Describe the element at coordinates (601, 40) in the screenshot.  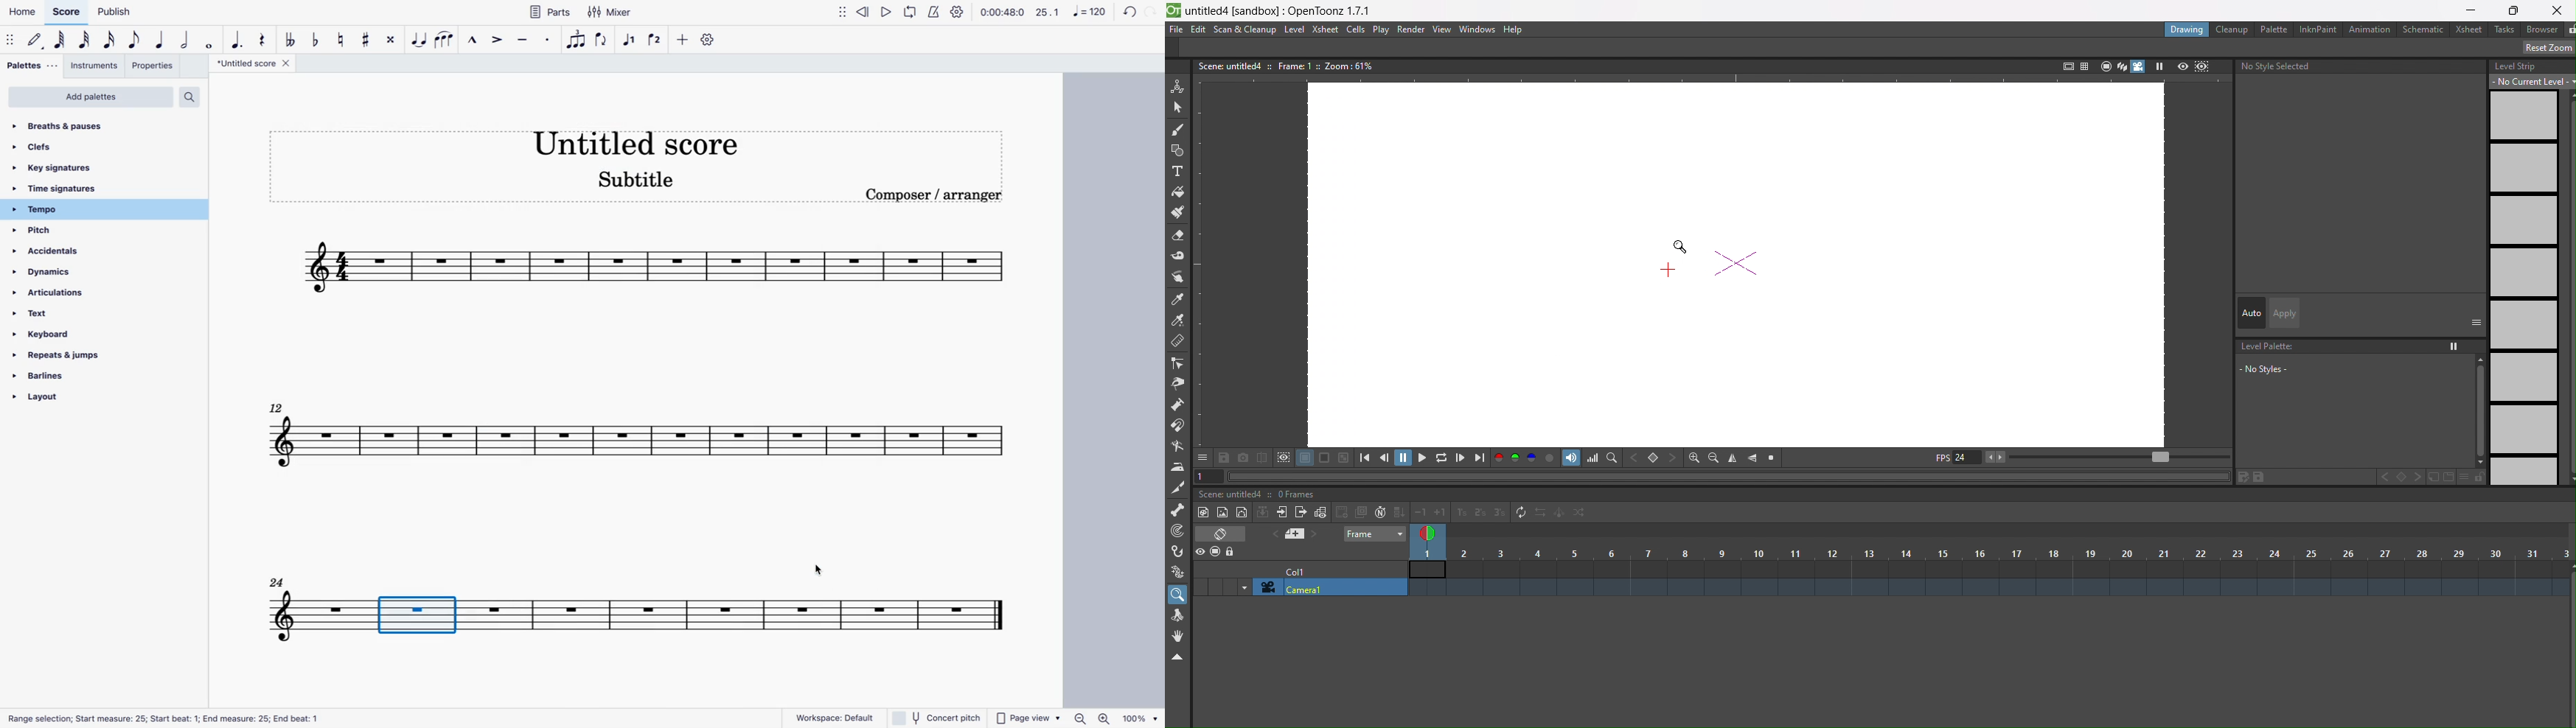
I see `flip direction` at that location.